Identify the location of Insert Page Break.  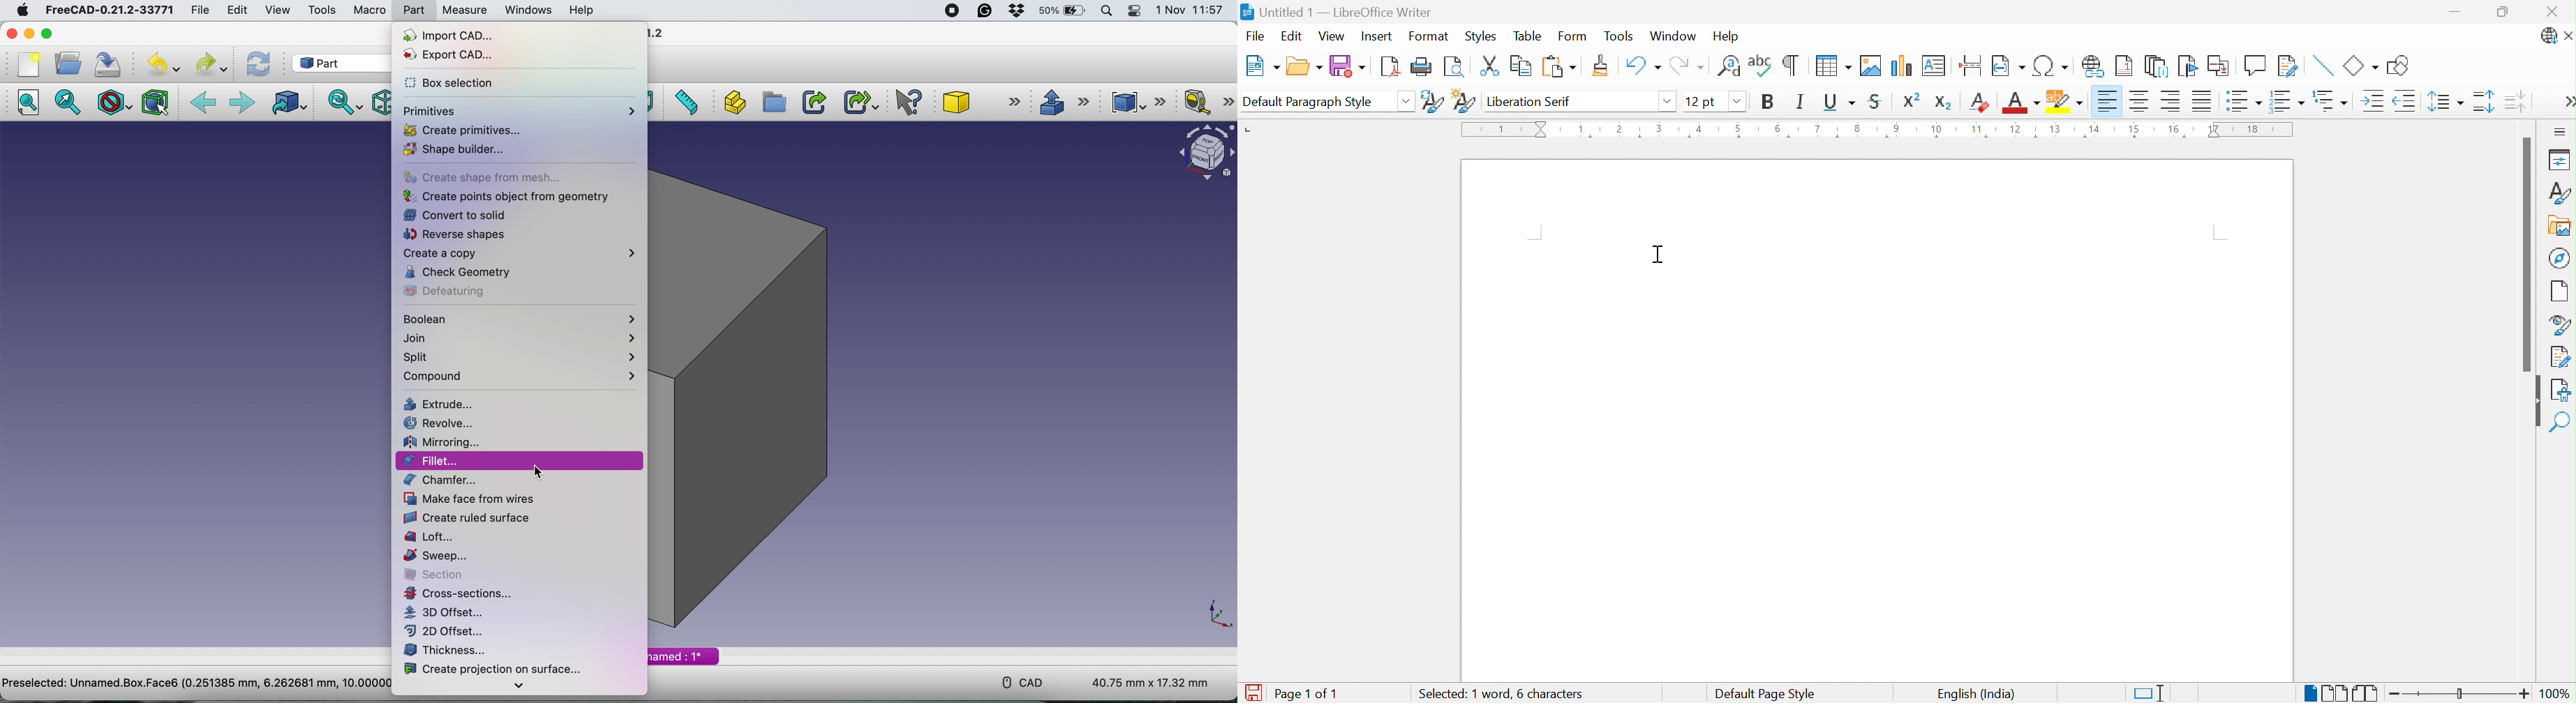
(1970, 62).